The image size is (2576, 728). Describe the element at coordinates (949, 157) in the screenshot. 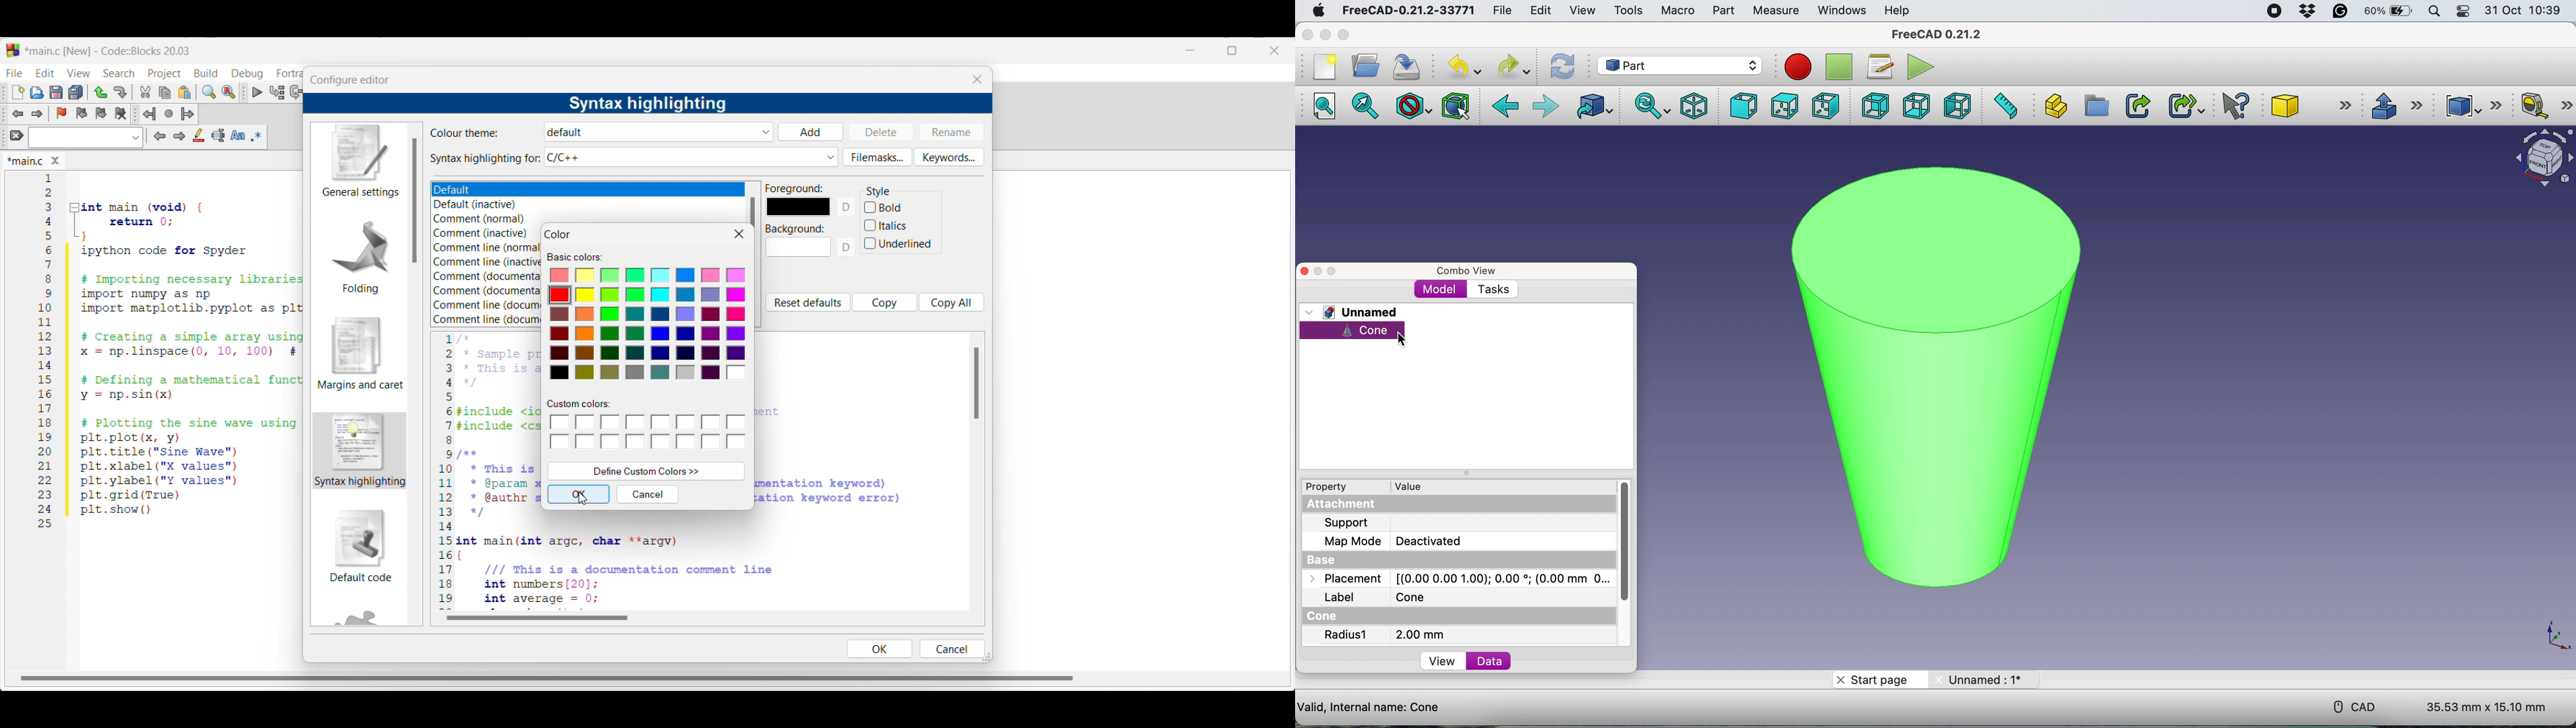

I see `Keywords` at that location.